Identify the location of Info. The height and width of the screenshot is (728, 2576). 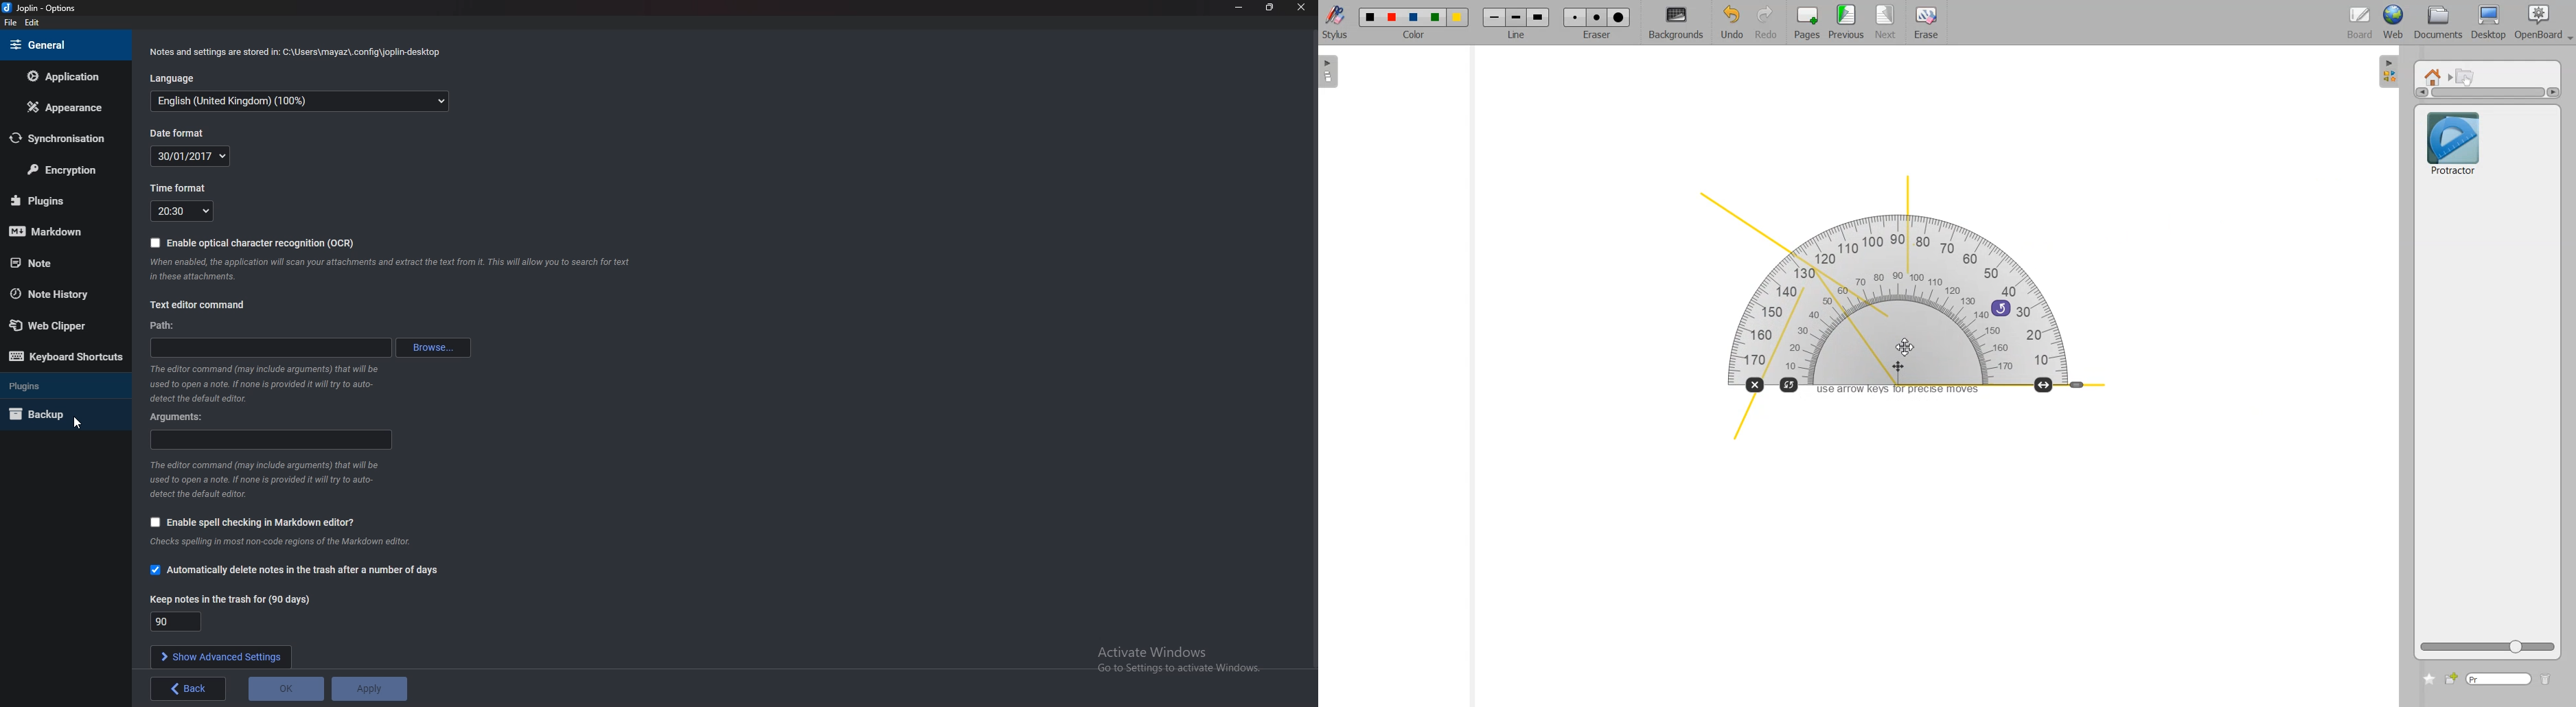
(272, 478).